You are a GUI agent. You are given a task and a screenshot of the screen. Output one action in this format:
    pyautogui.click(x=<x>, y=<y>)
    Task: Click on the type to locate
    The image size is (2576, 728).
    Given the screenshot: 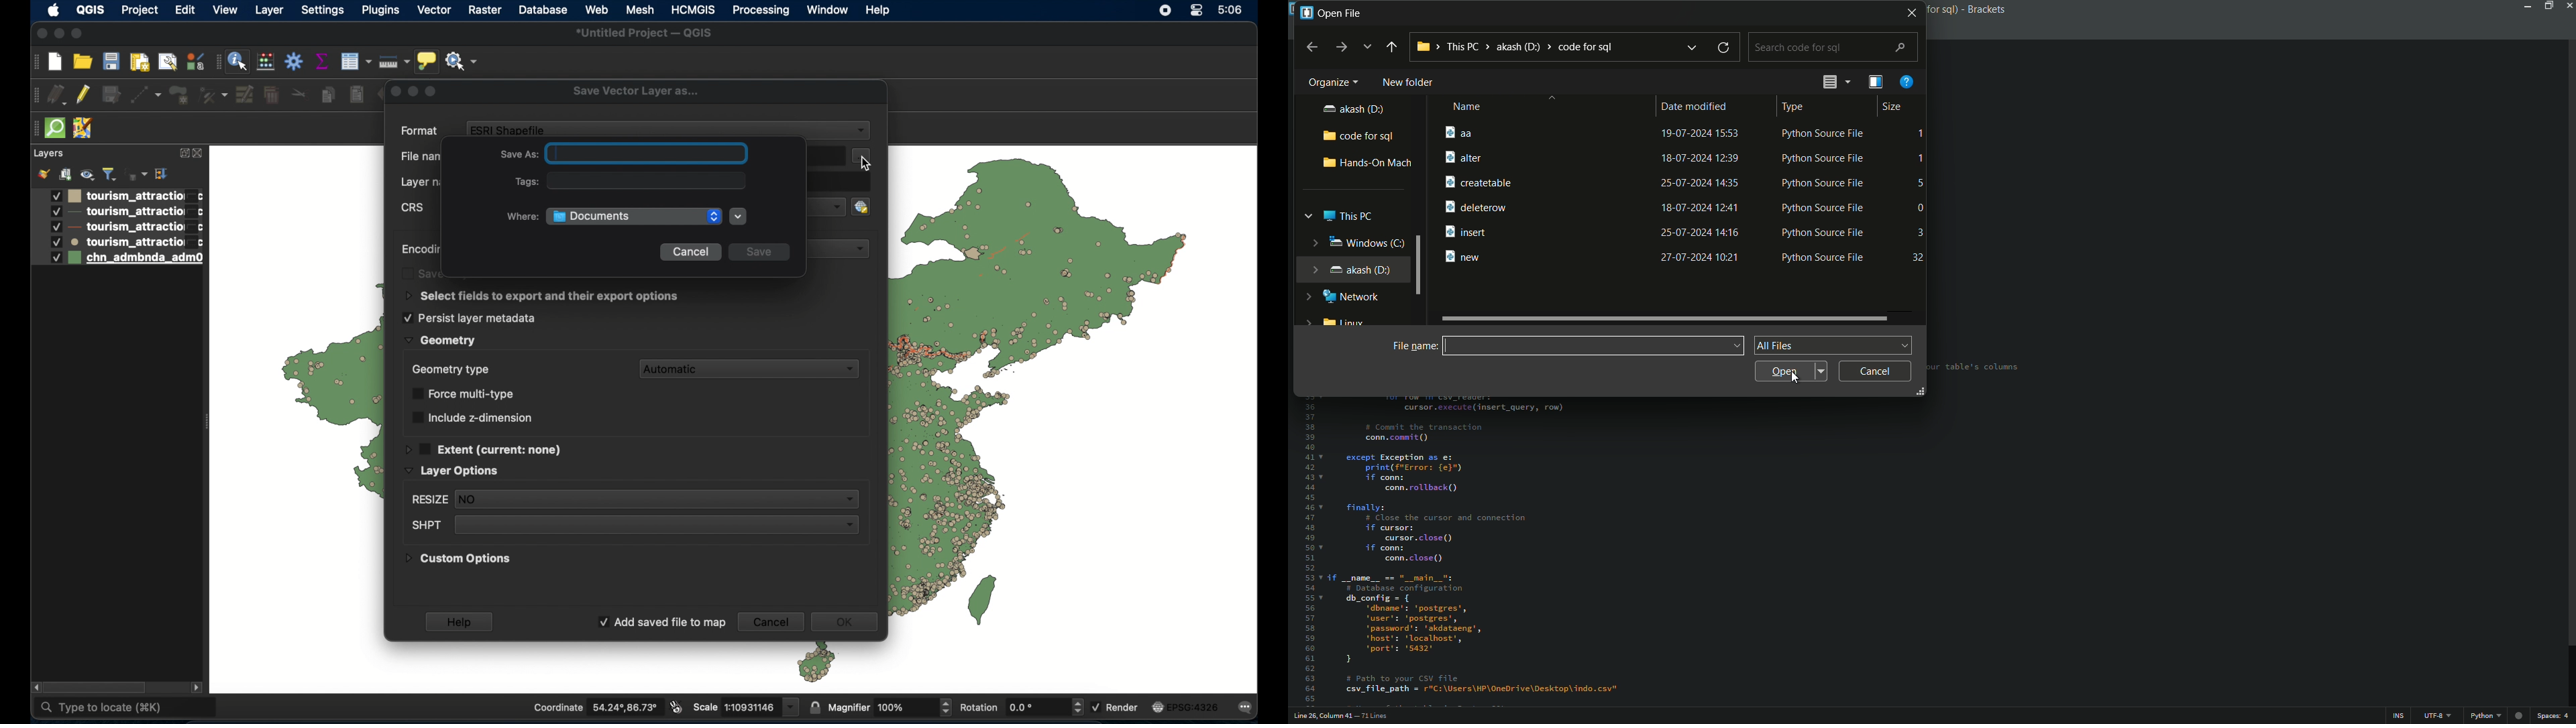 What is the action you would take?
    pyautogui.click(x=126, y=707)
    